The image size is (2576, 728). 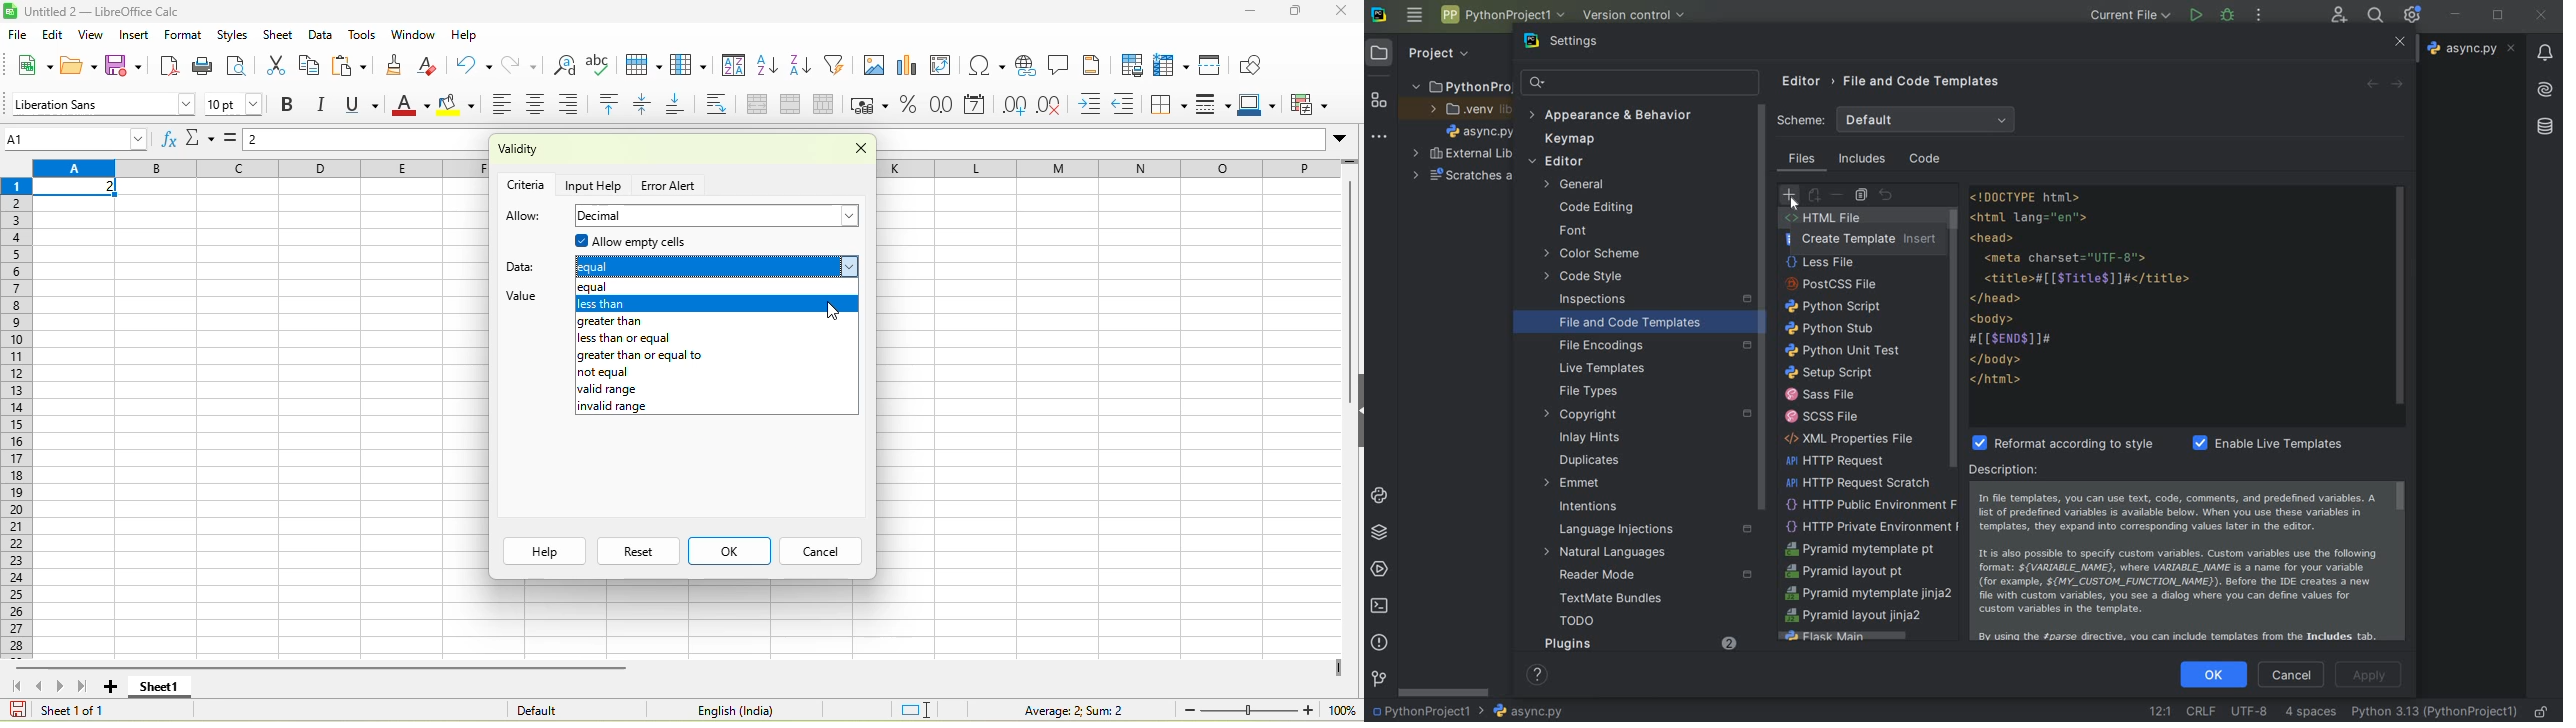 What do you see at coordinates (838, 64) in the screenshot?
I see `auto filter` at bounding box center [838, 64].